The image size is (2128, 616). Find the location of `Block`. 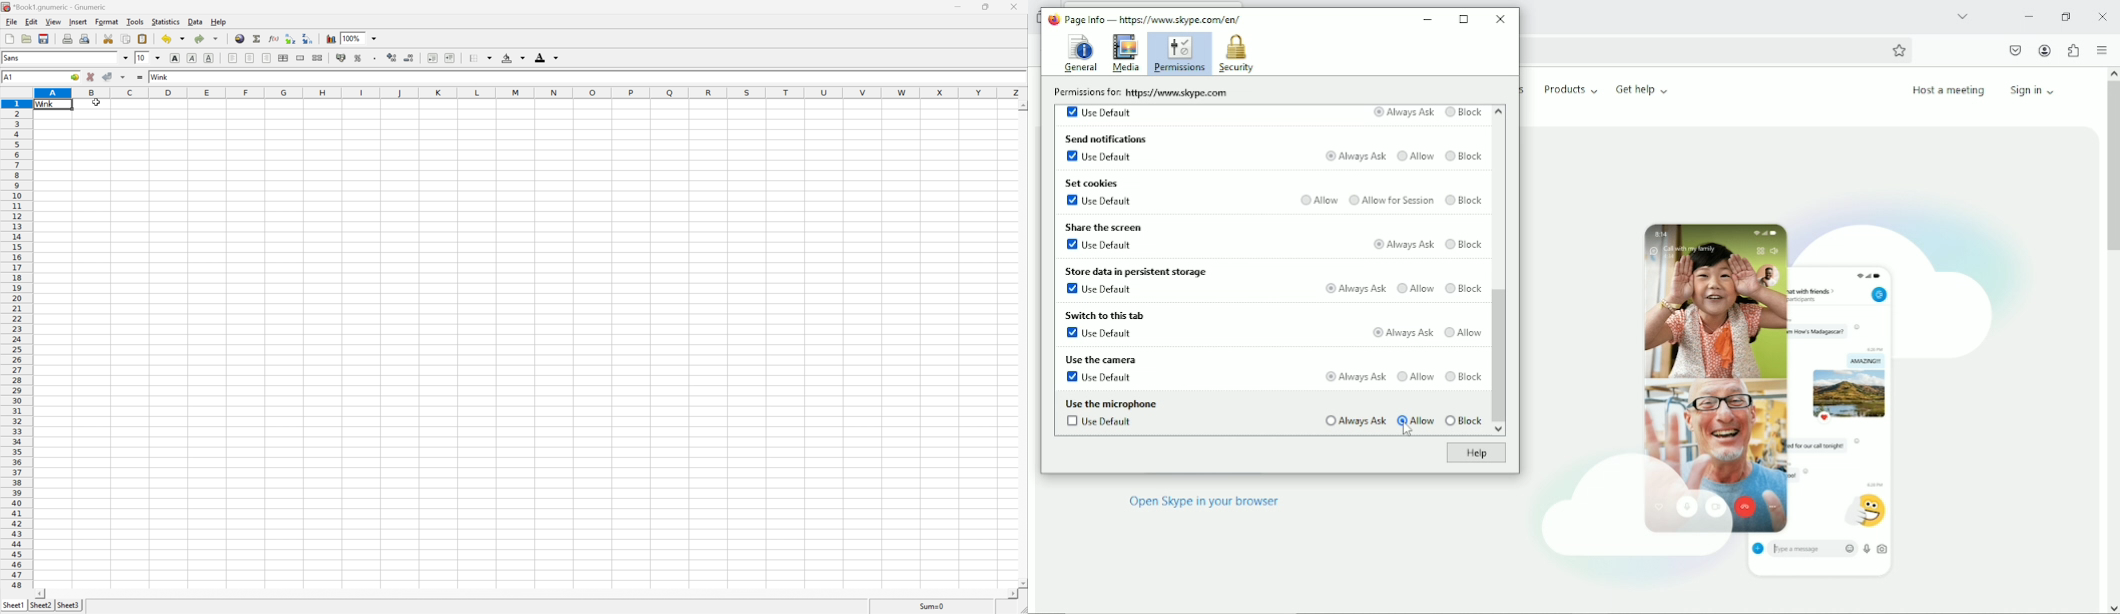

Block is located at coordinates (1465, 156).